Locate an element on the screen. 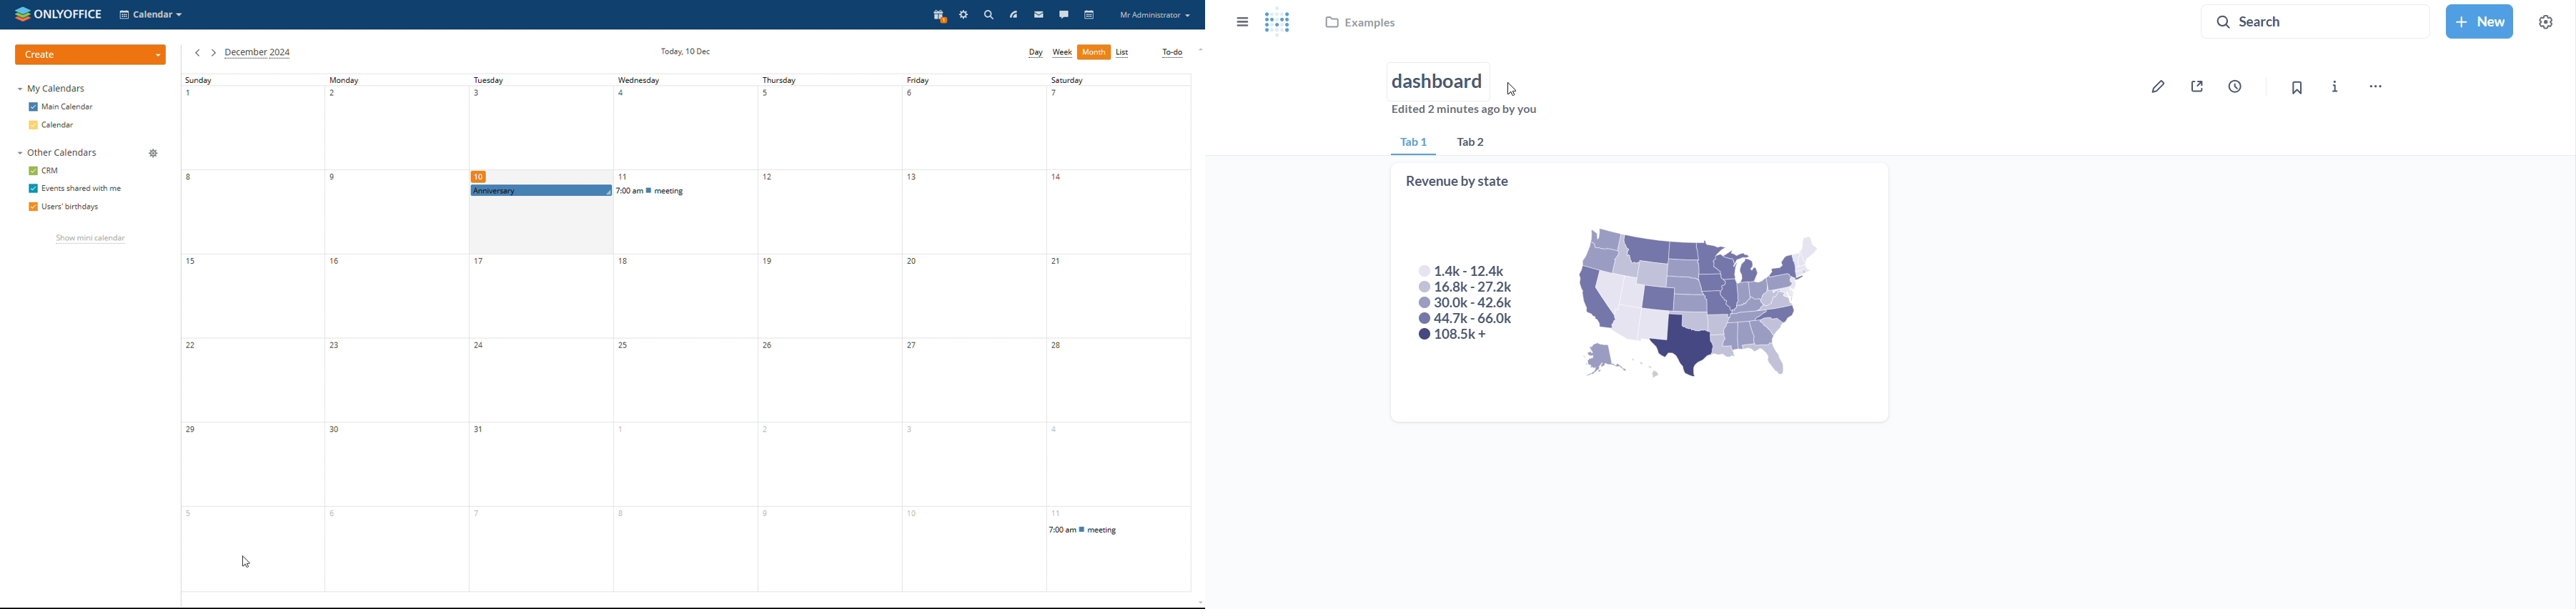  calendar is located at coordinates (63, 126).